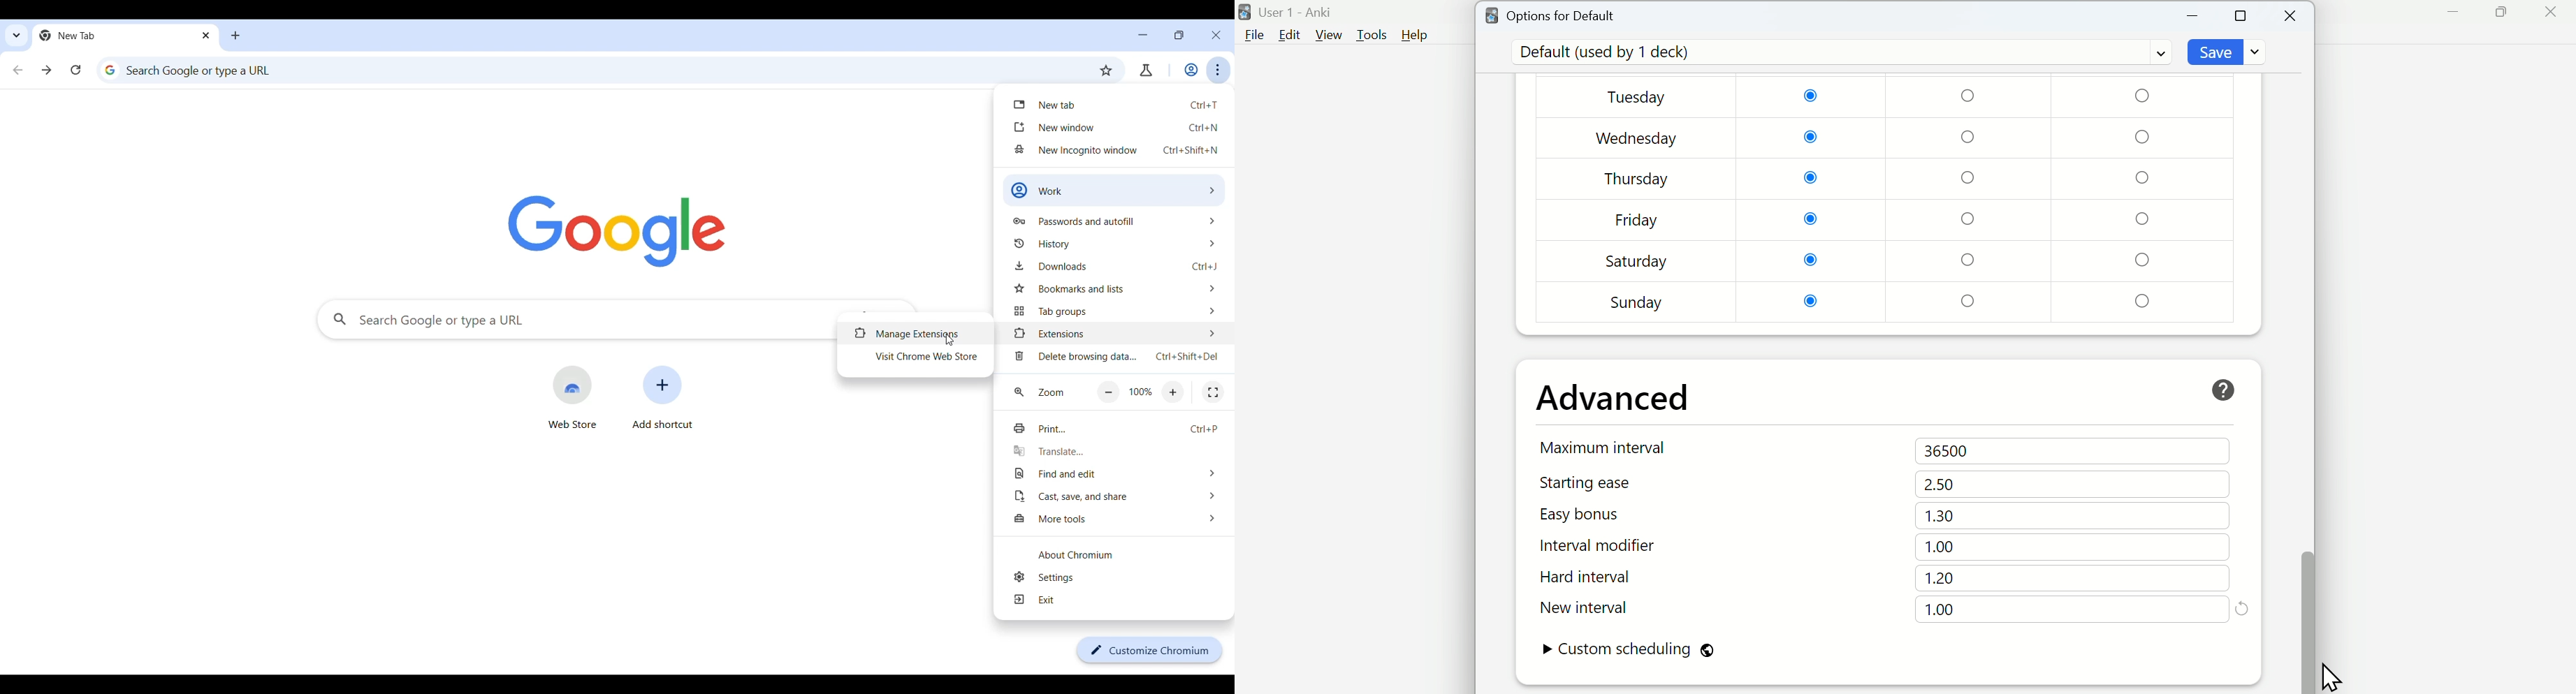 The image size is (2576, 700). What do you see at coordinates (1638, 302) in the screenshot?
I see `Sunday` at bounding box center [1638, 302].